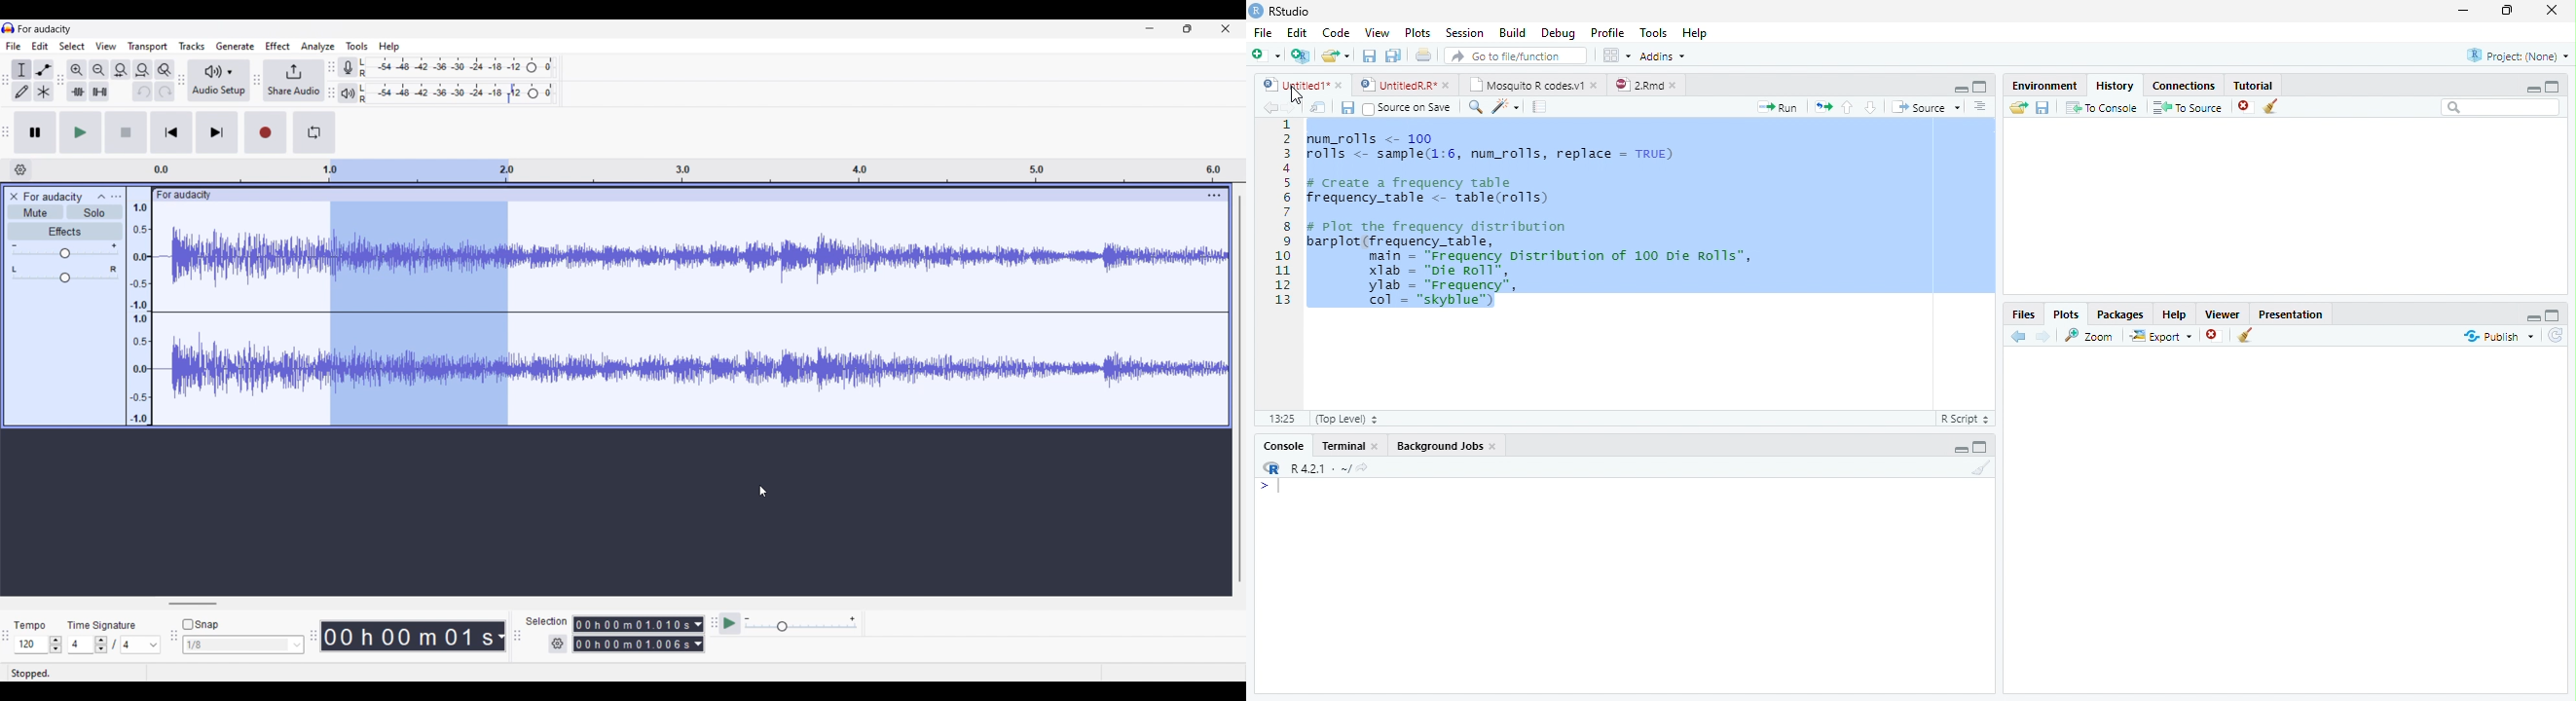  Describe the element at coordinates (1959, 89) in the screenshot. I see `Hide` at that location.